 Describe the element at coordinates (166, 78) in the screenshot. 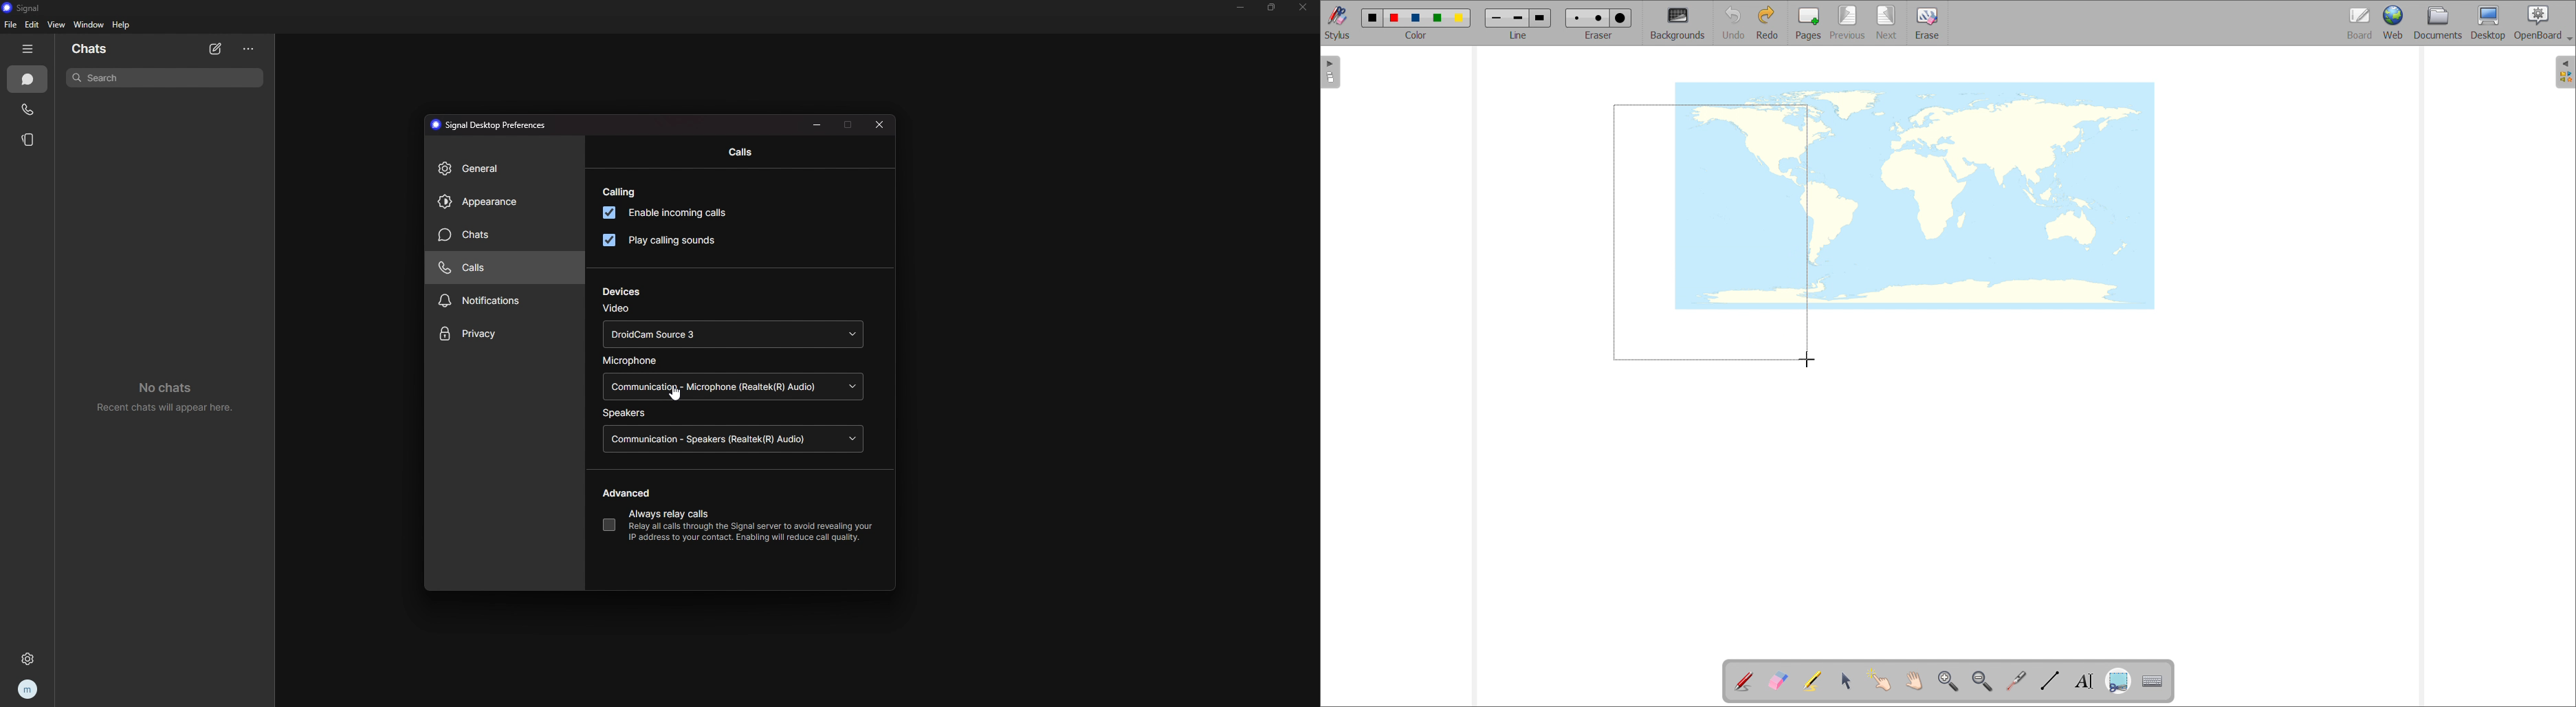

I see `search` at that location.